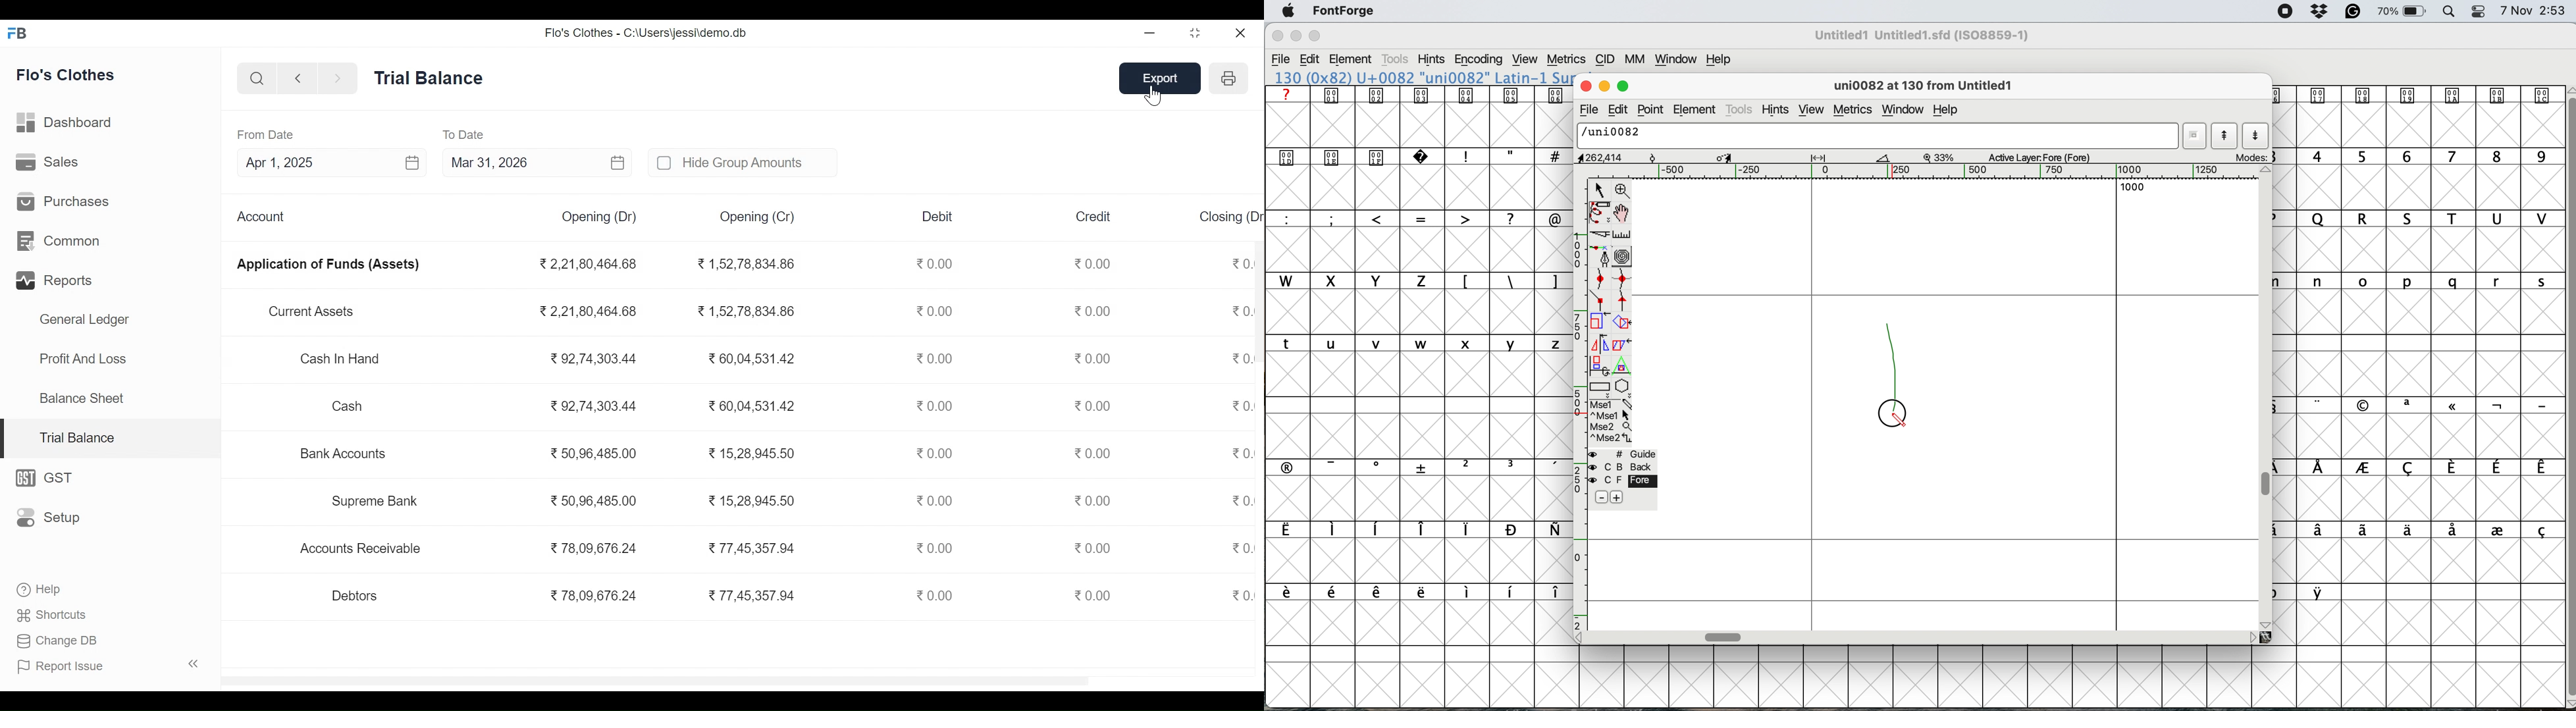 This screenshot has height=728, width=2576. Describe the element at coordinates (1420, 95) in the screenshot. I see `special icons` at that location.